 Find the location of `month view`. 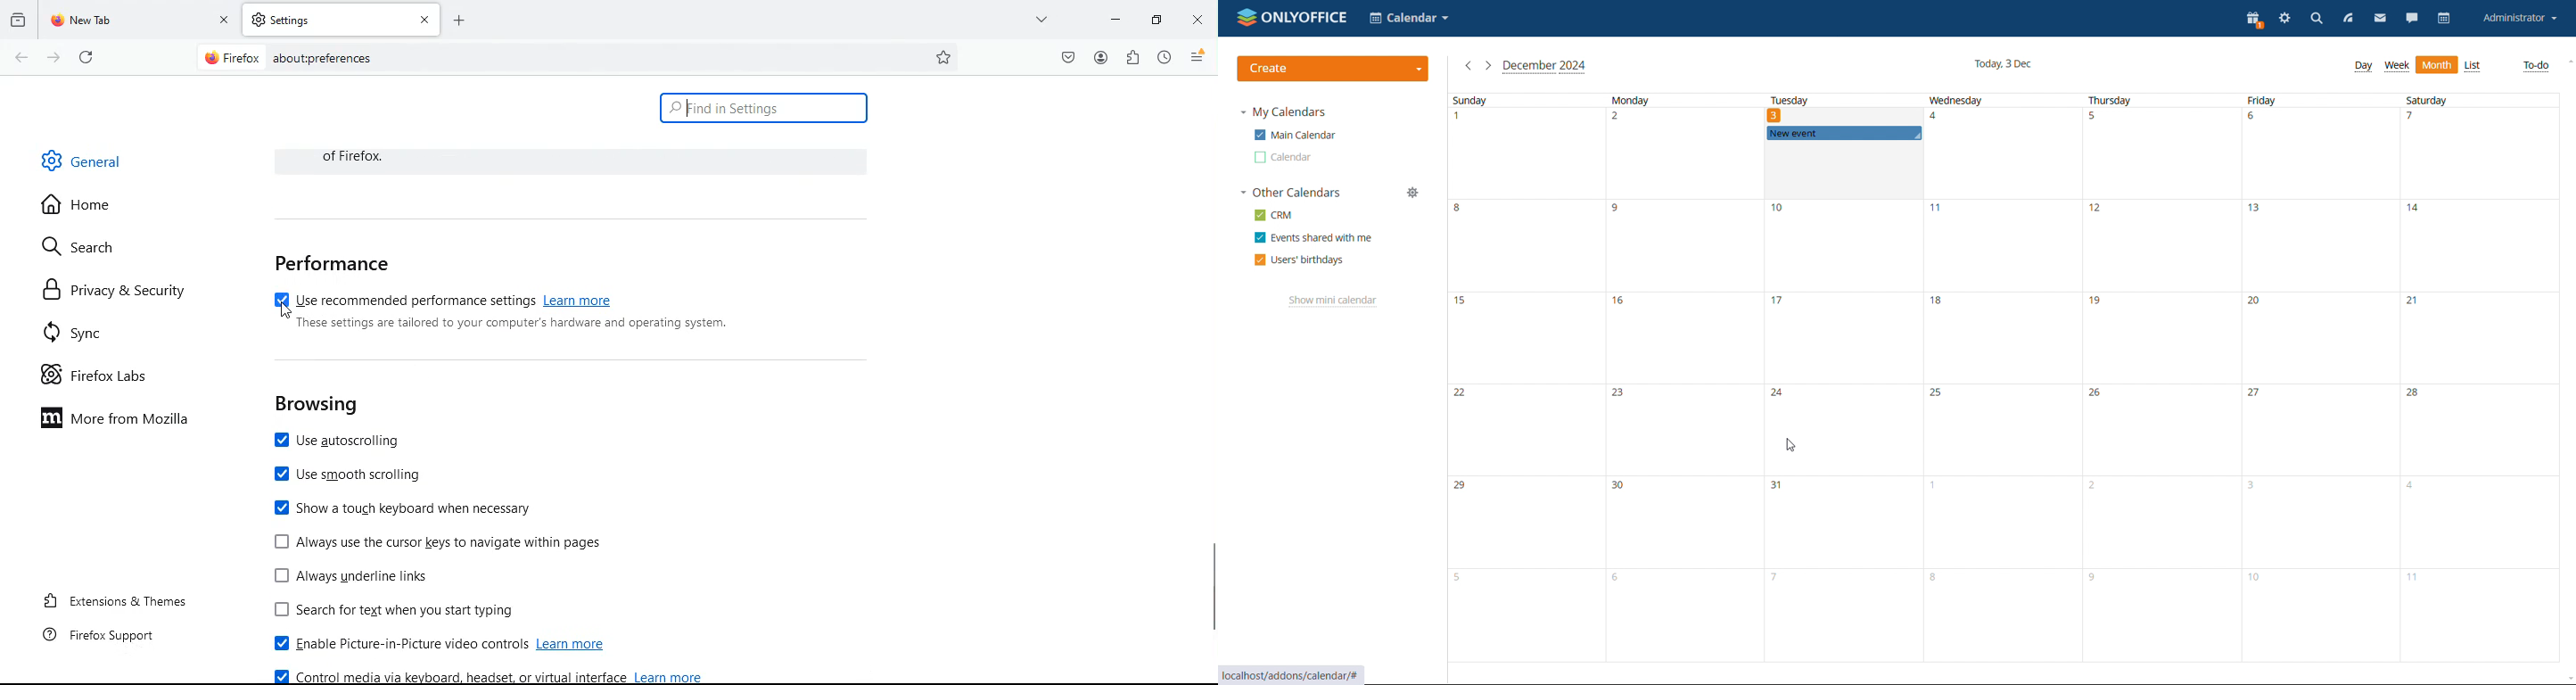

month view is located at coordinates (2437, 65).